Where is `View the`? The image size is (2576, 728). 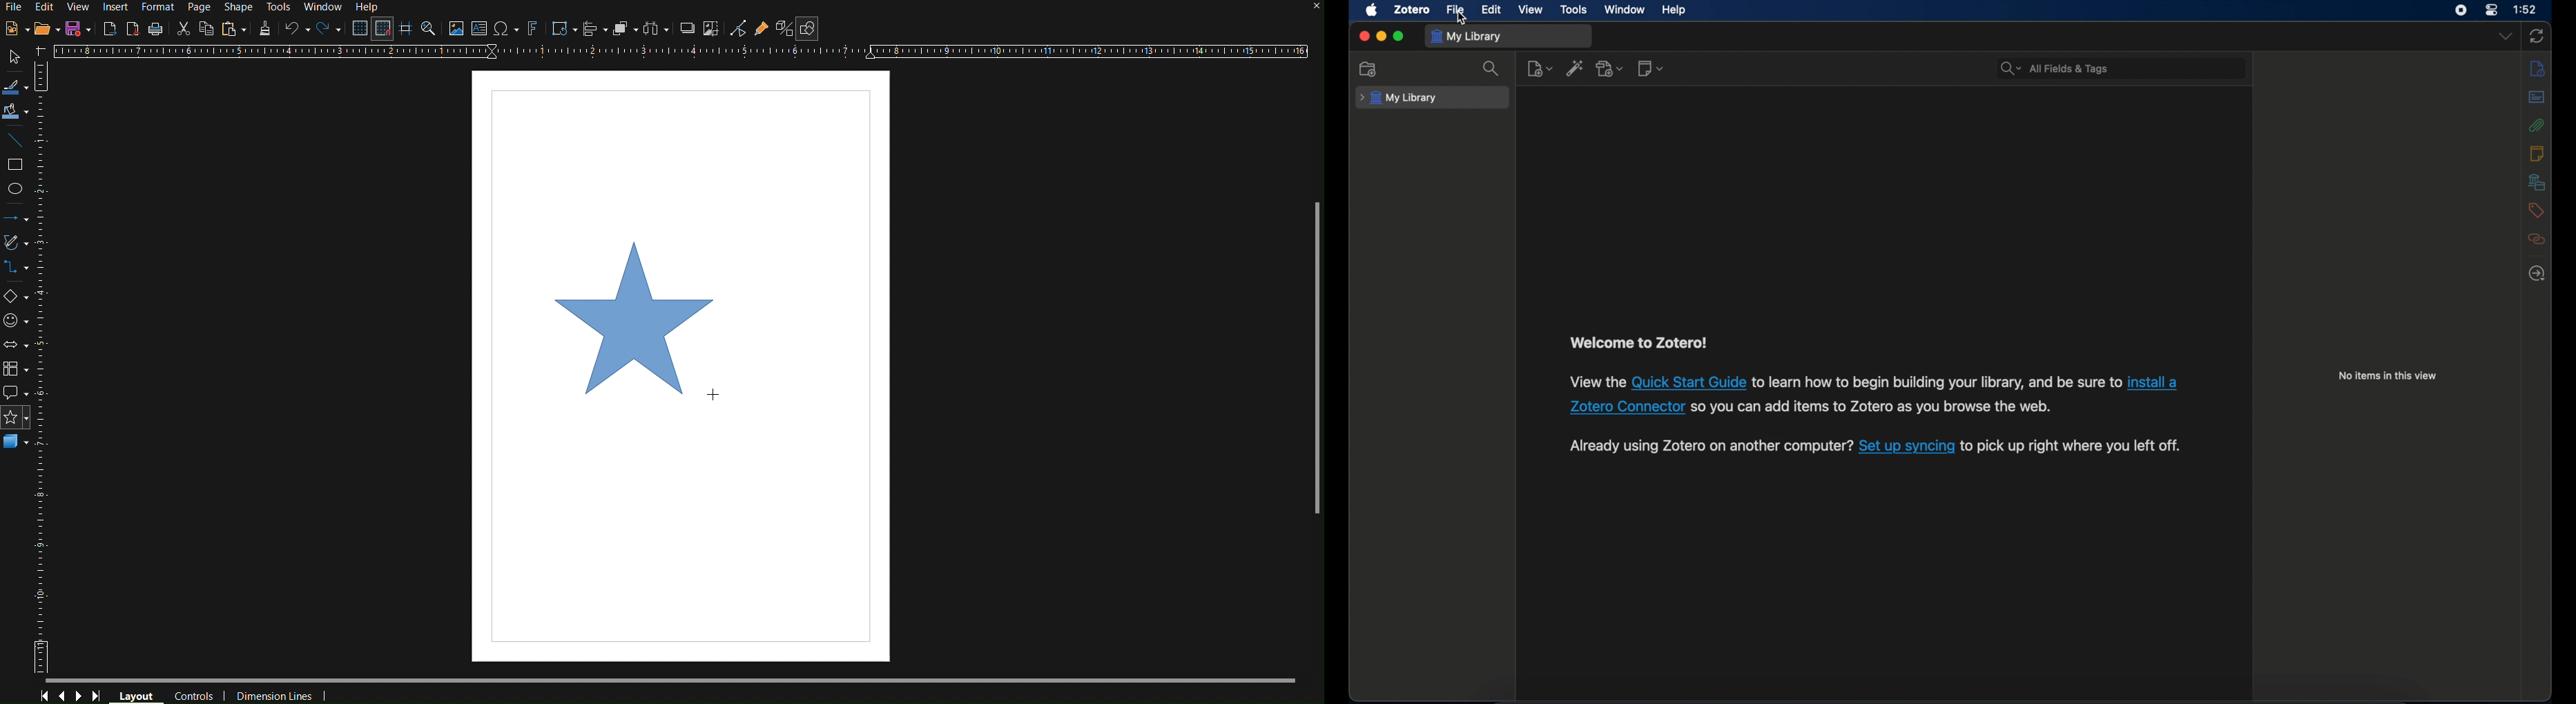 View the is located at coordinates (1596, 379).